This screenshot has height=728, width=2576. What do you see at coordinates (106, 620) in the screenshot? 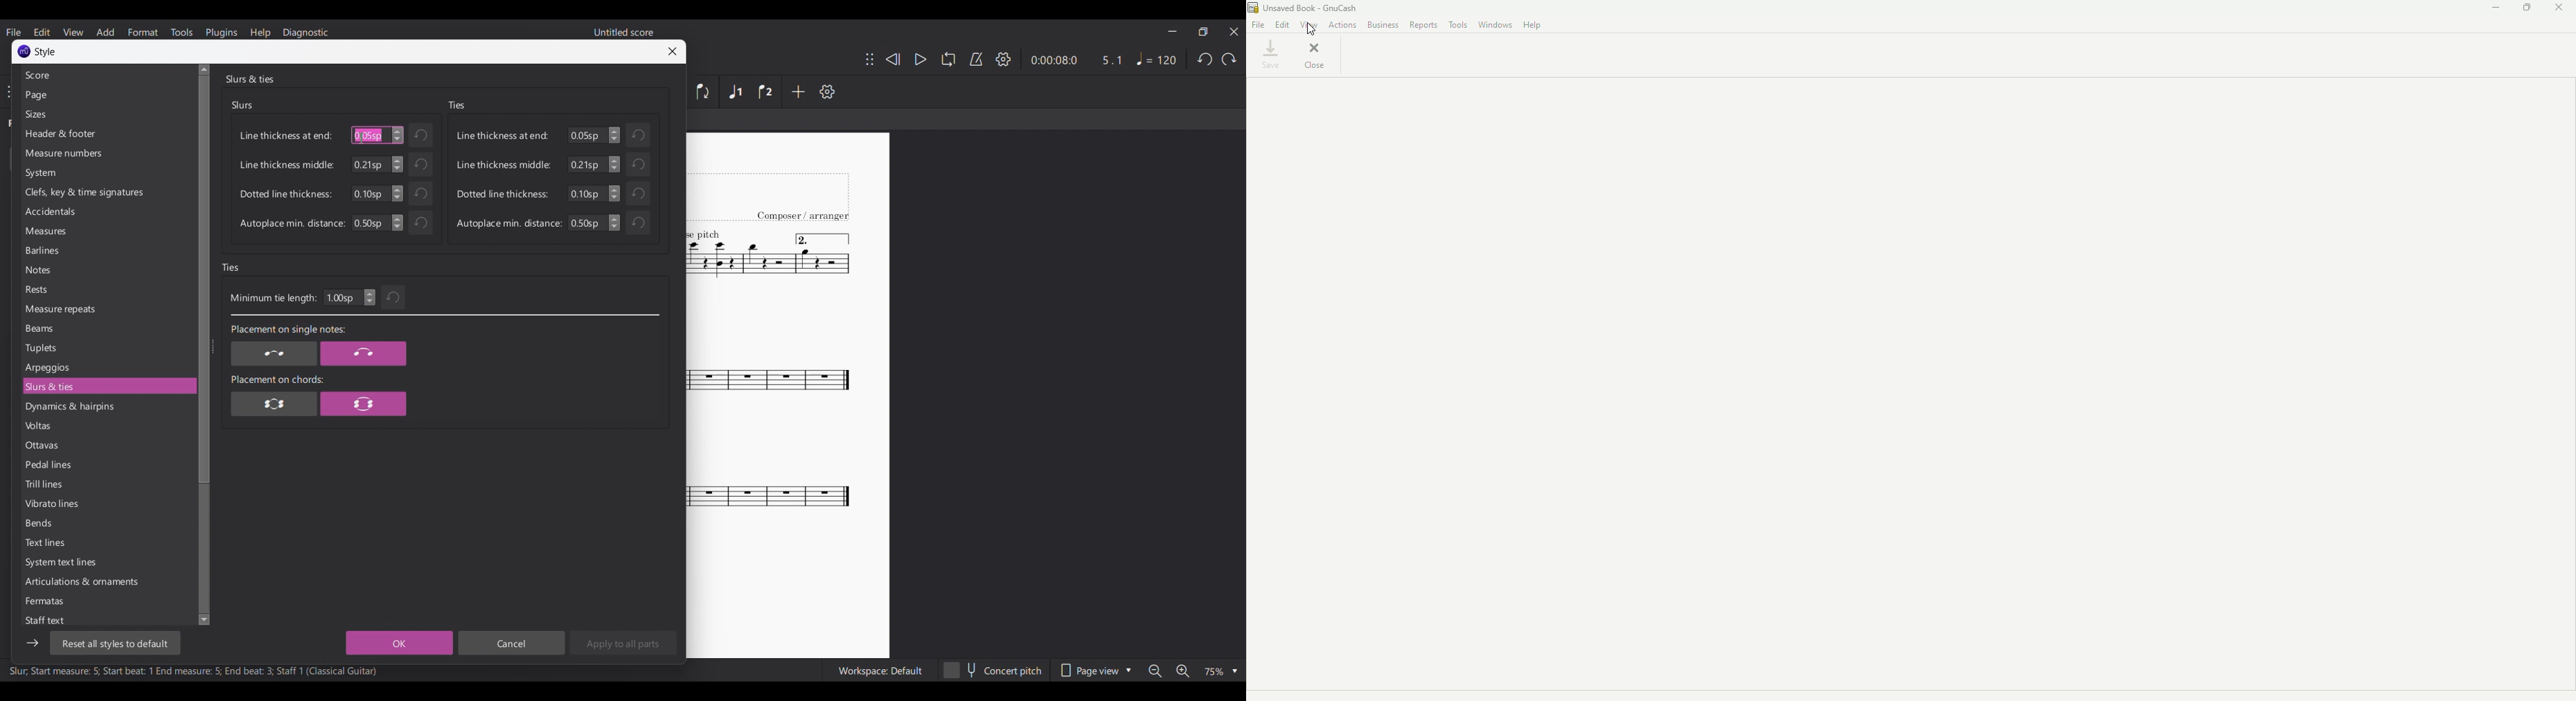
I see `Staff text` at bounding box center [106, 620].